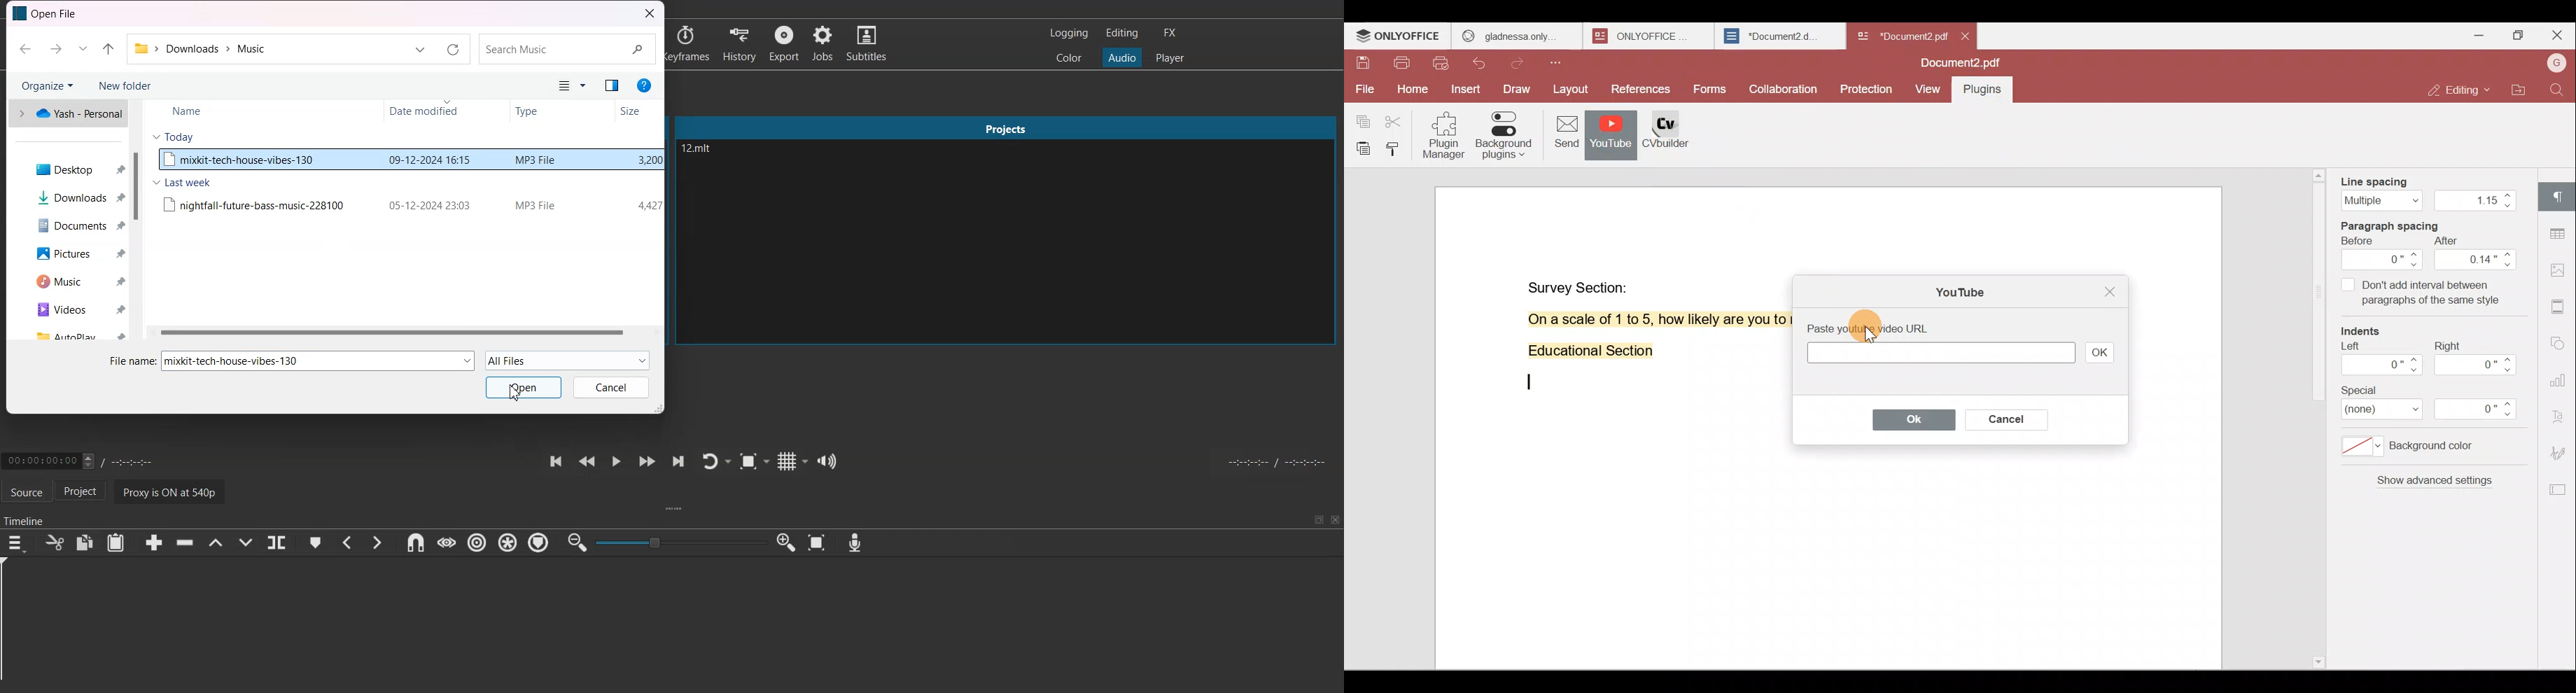 This screenshot has height=700, width=2576. I want to click on Paste, so click(1359, 148).